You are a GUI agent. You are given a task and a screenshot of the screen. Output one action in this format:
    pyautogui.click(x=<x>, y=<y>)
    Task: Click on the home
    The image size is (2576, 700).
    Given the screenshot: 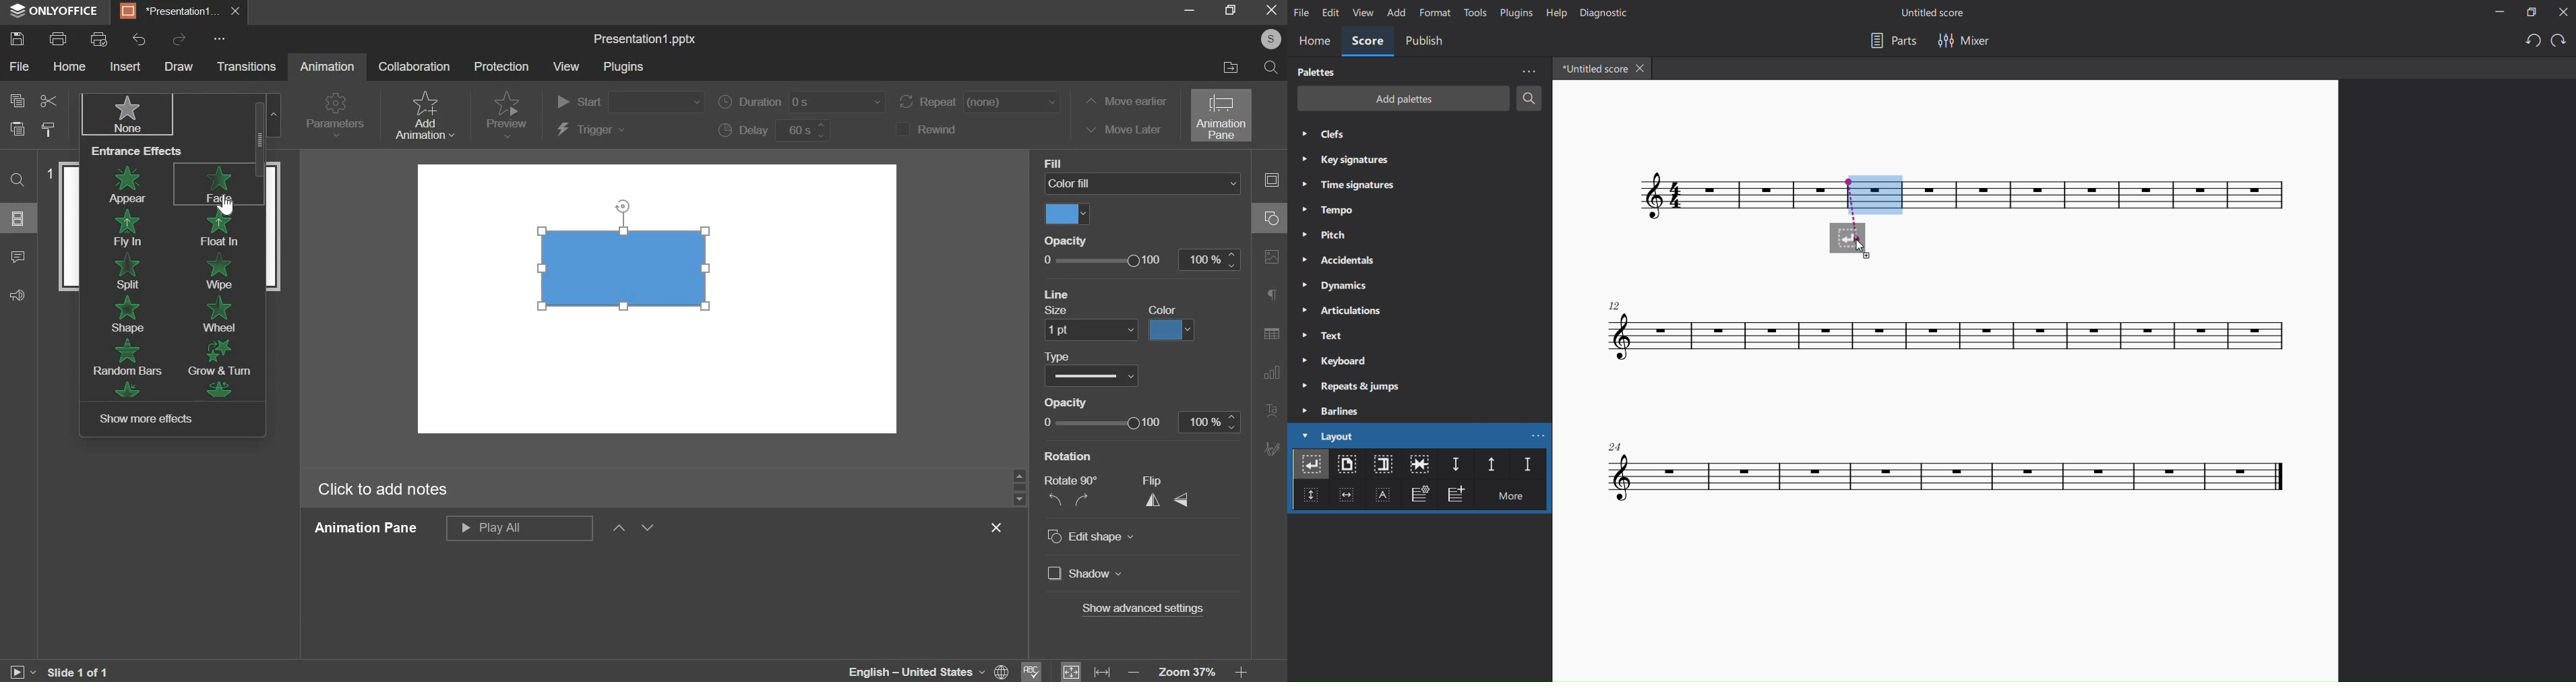 What is the action you would take?
    pyautogui.click(x=1314, y=40)
    